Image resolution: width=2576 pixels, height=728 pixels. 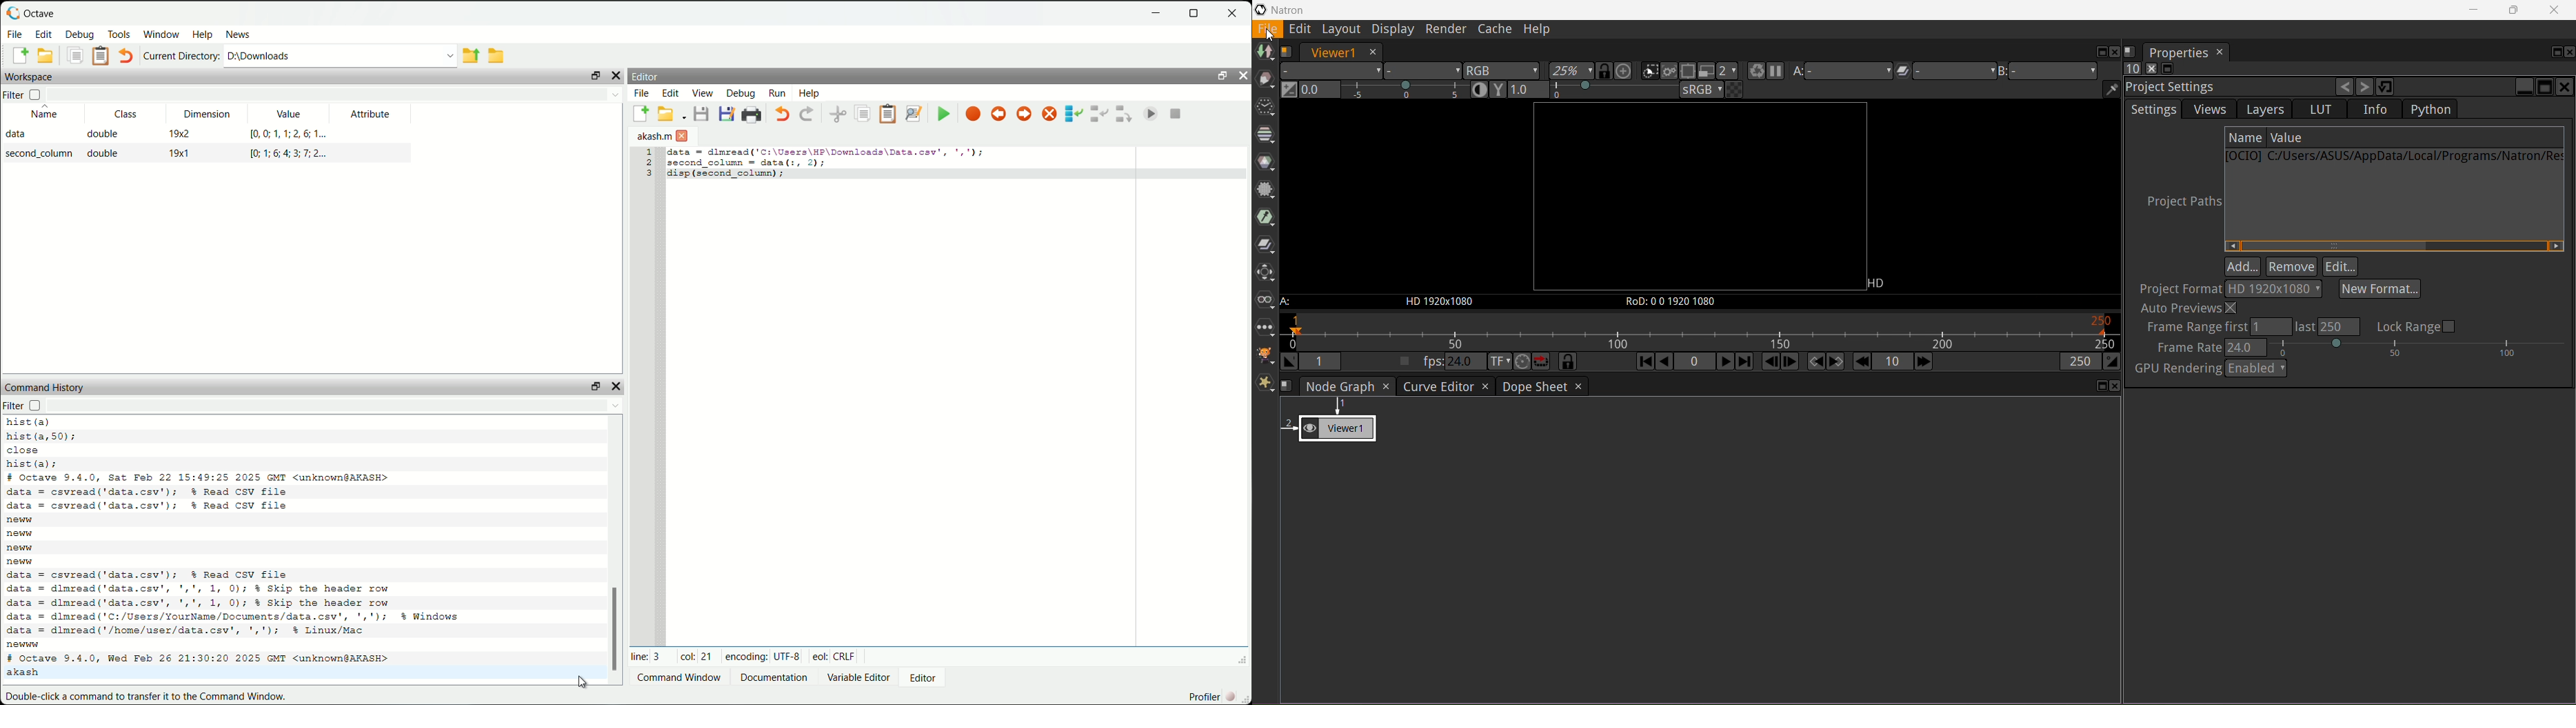 I want to click on current directory, so click(x=181, y=57).